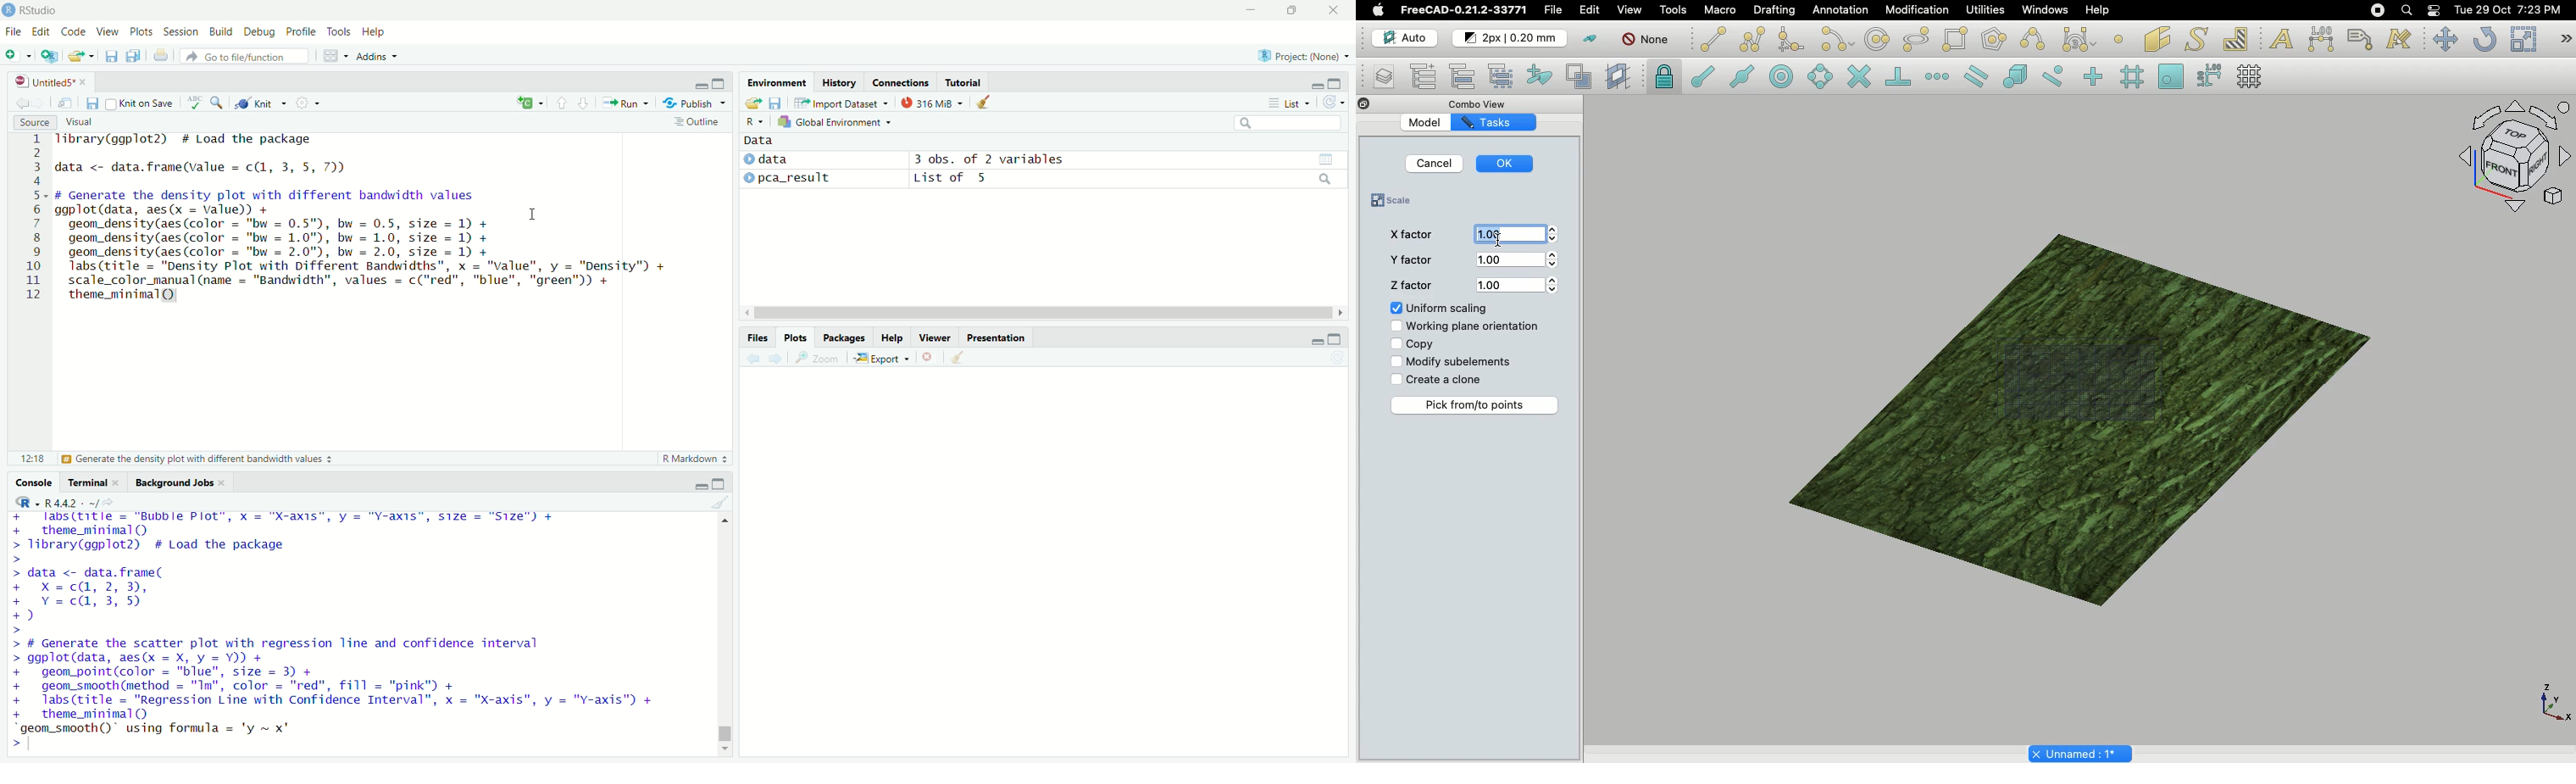  I want to click on grid view, so click(1326, 160).